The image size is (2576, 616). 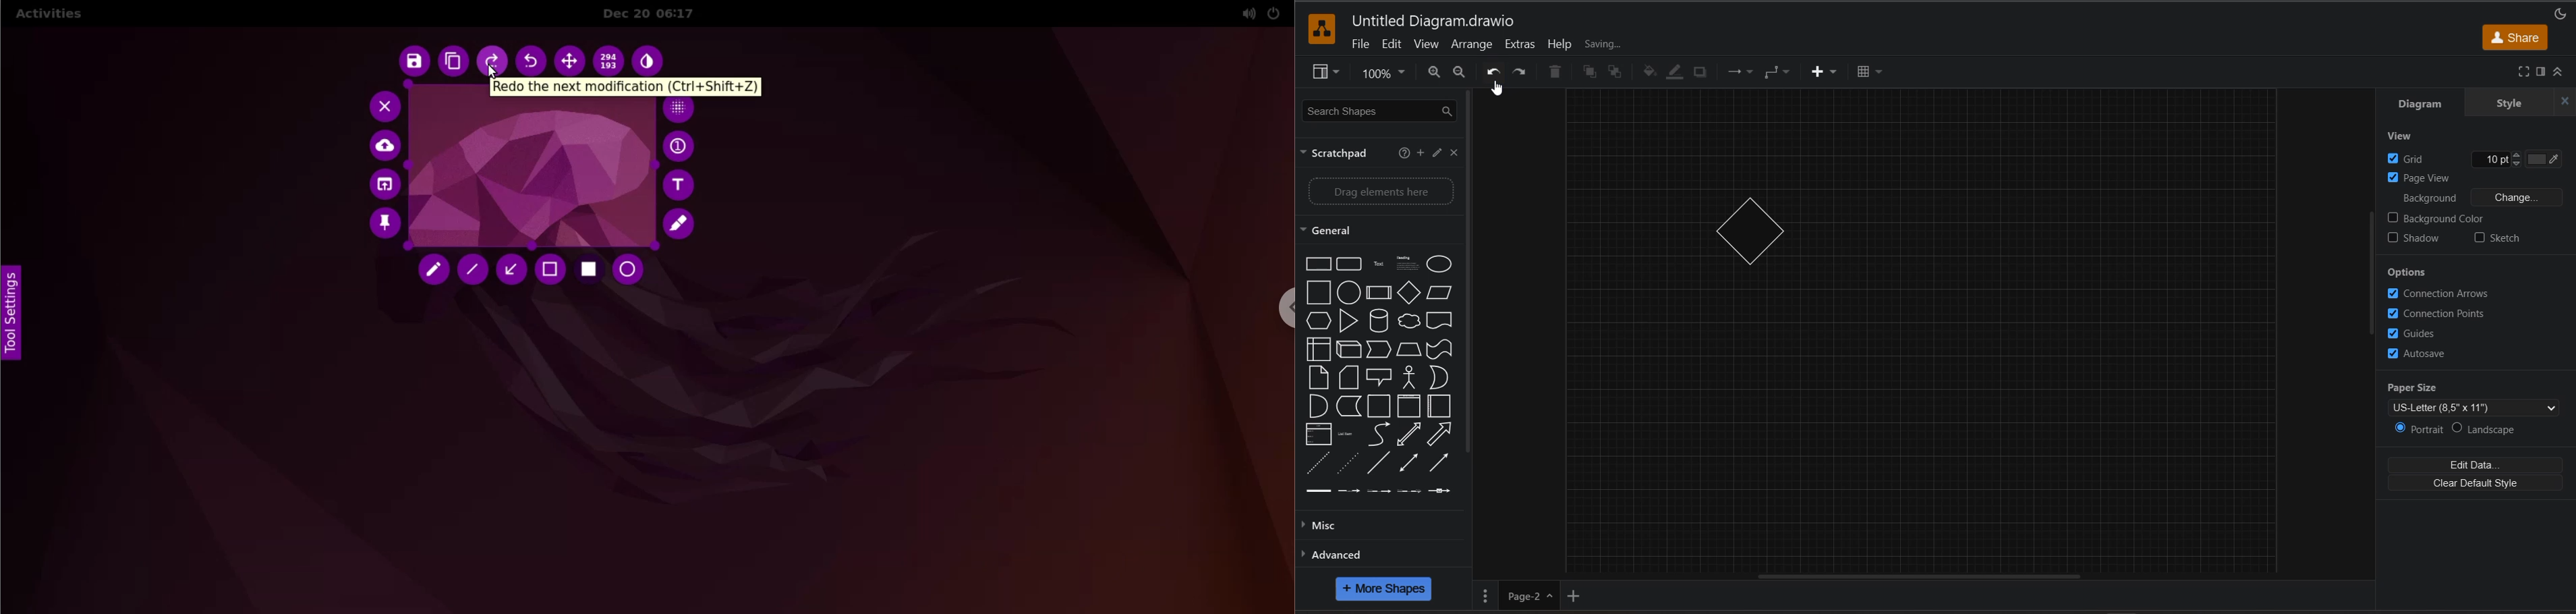 What do you see at coordinates (1781, 73) in the screenshot?
I see `waypoints` at bounding box center [1781, 73].